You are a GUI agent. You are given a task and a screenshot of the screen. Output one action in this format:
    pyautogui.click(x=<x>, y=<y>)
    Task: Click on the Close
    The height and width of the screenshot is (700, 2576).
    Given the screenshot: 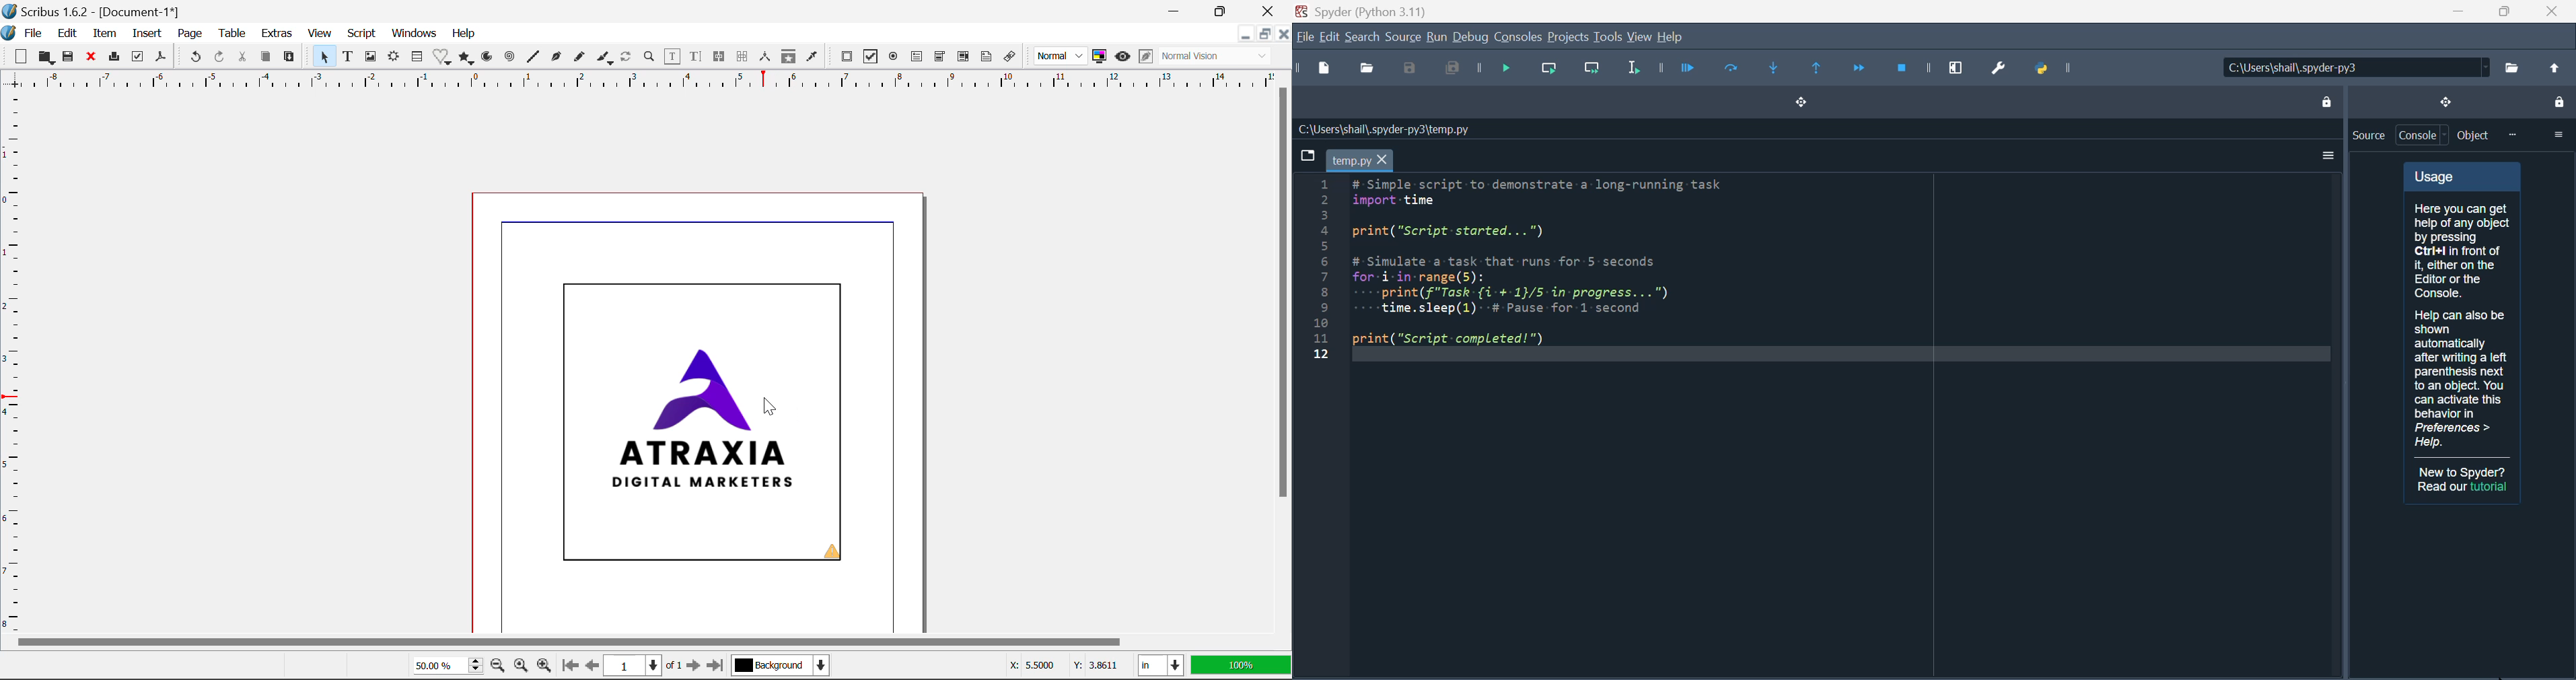 What is the action you would take?
    pyautogui.click(x=1268, y=9)
    